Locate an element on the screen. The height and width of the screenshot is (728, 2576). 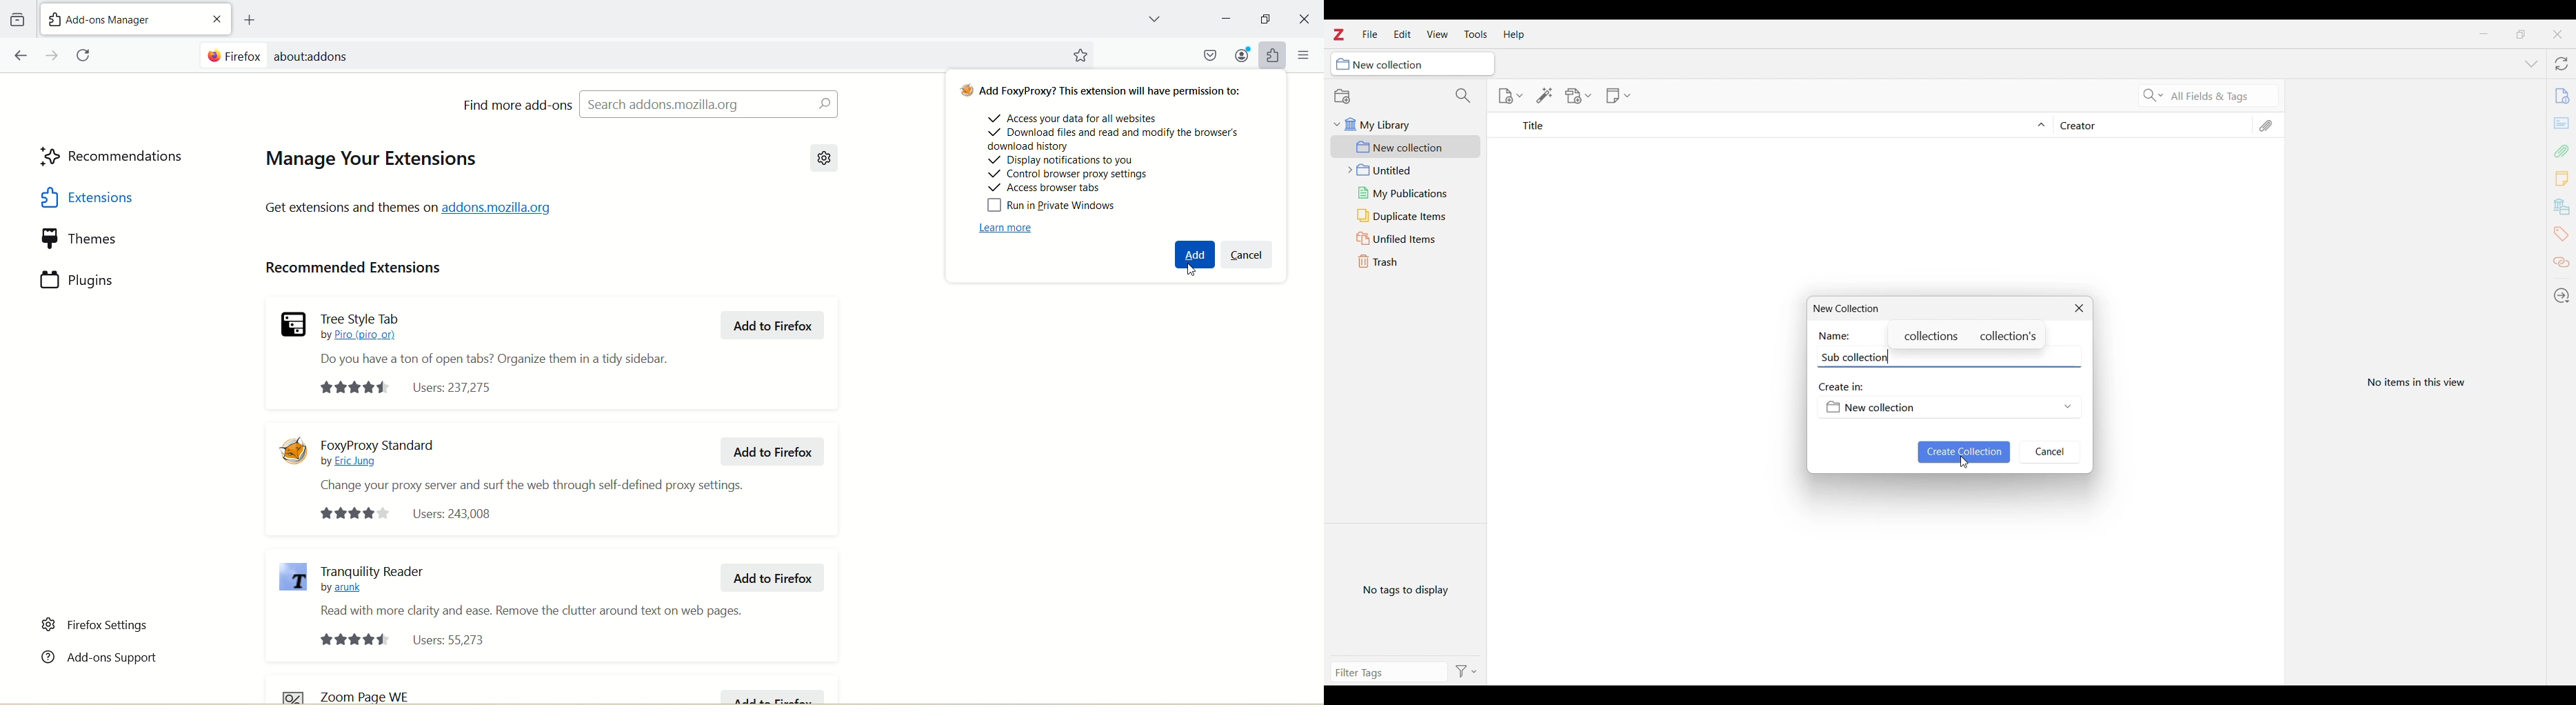
Refresh is located at coordinates (85, 56).